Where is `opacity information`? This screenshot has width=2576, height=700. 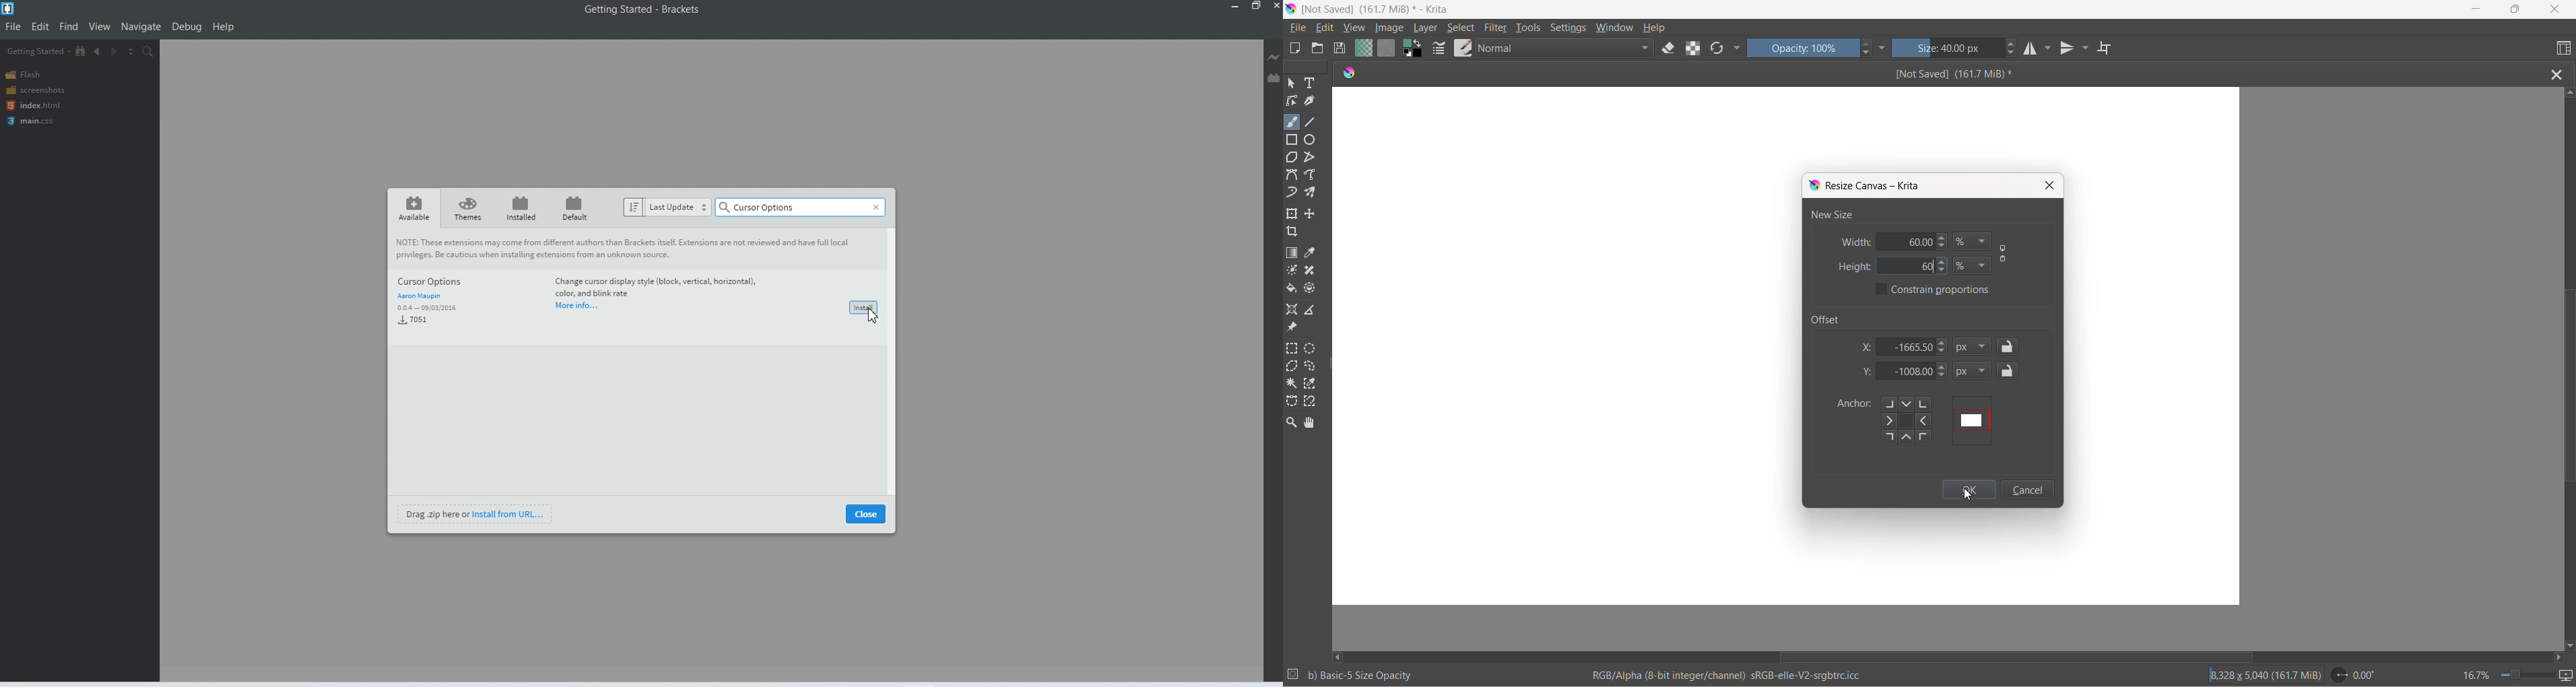 opacity information is located at coordinates (1362, 676).